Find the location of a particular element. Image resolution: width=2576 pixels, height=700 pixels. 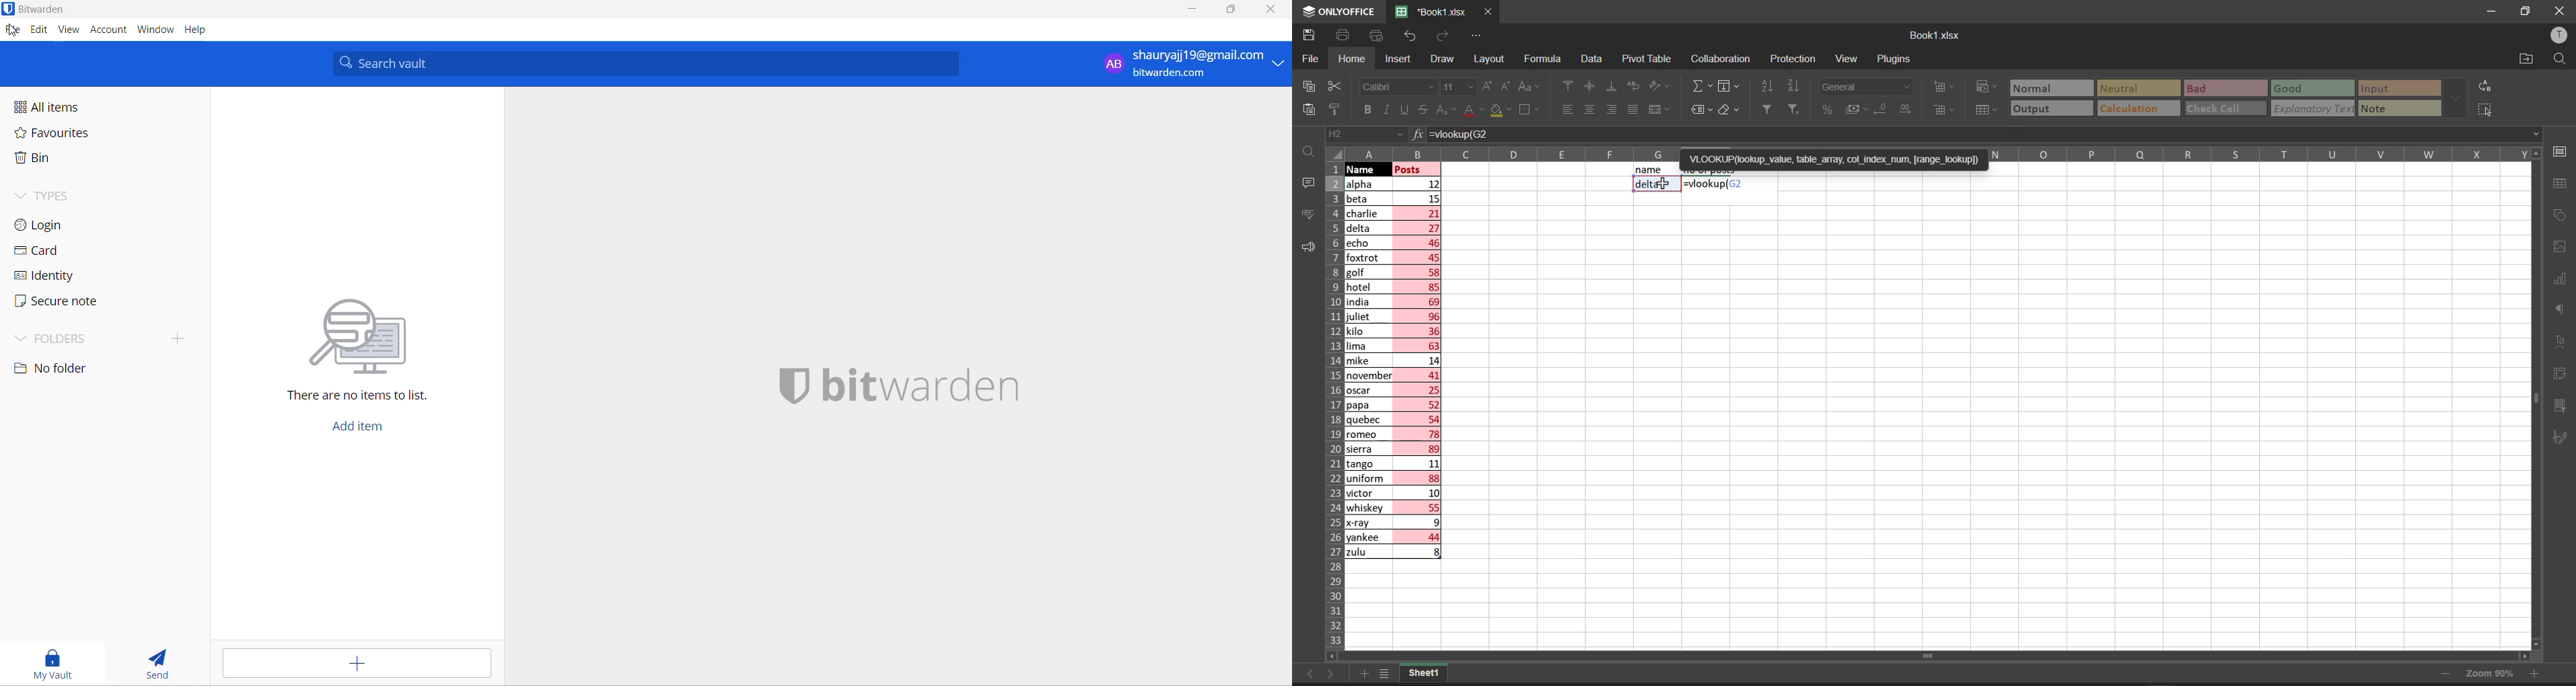

user profile is located at coordinates (2561, 35).